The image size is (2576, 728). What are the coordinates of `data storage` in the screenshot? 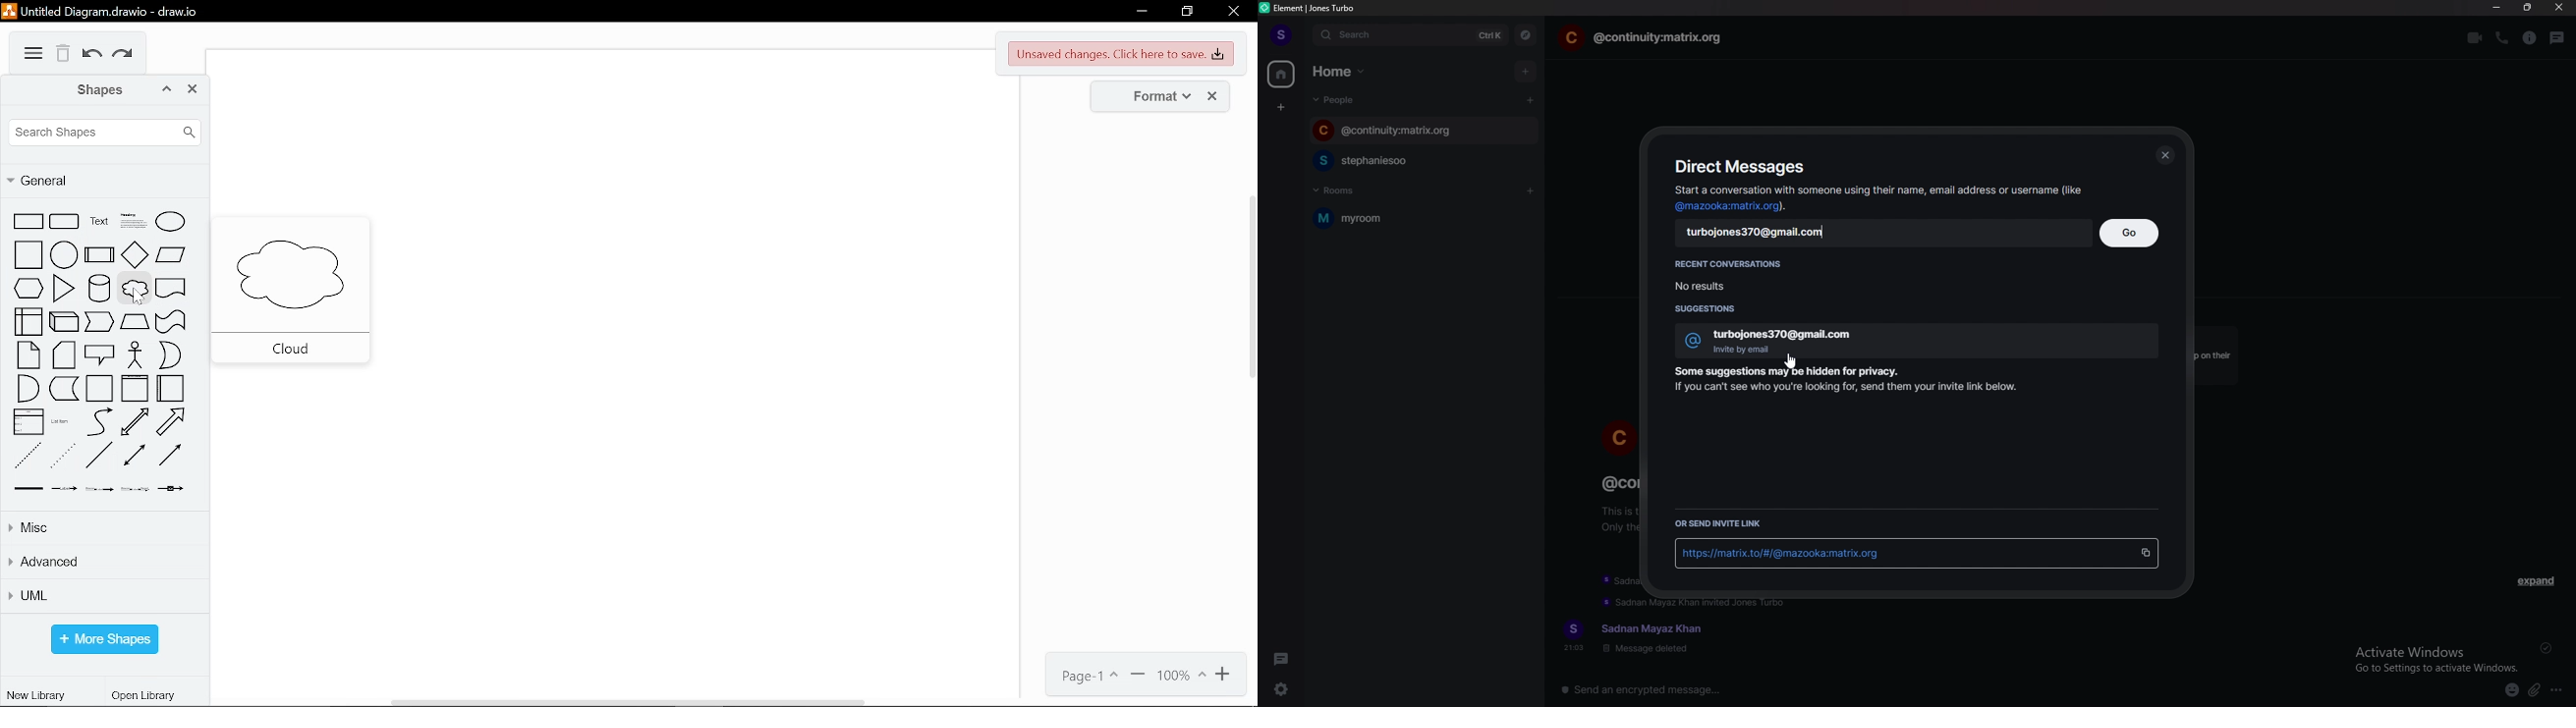 It's located at (65, 389).